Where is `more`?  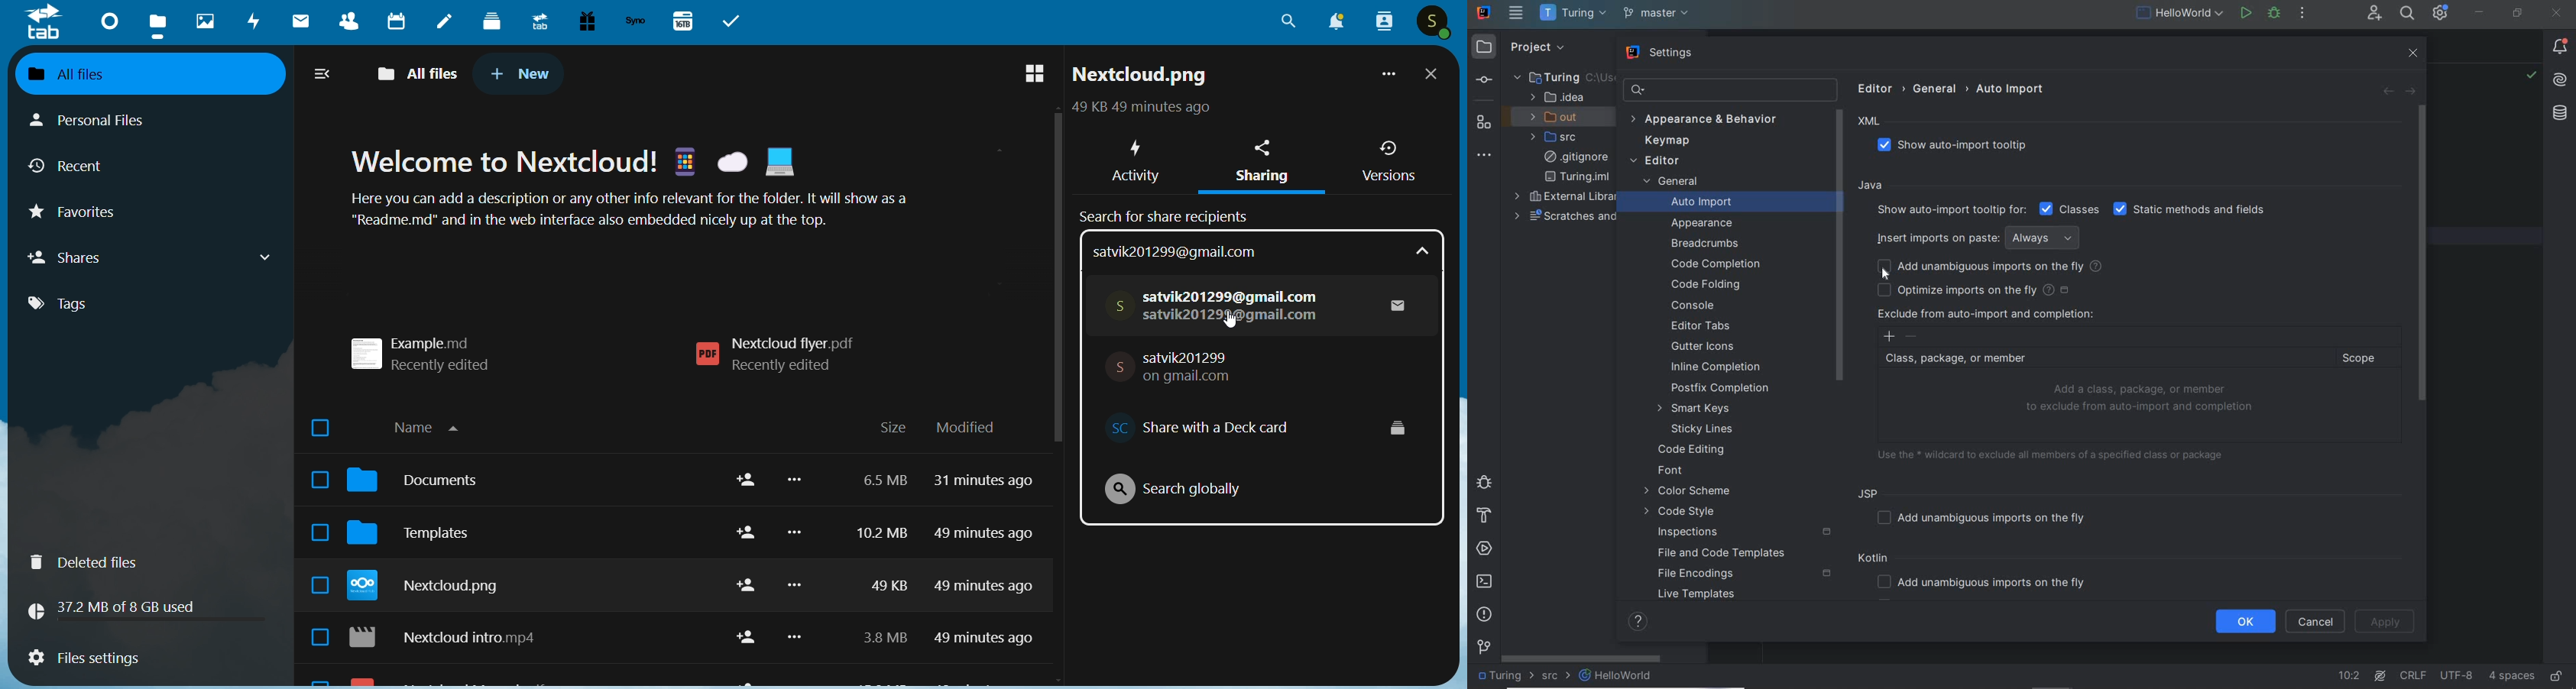
more is located at coordinates (798, 568).